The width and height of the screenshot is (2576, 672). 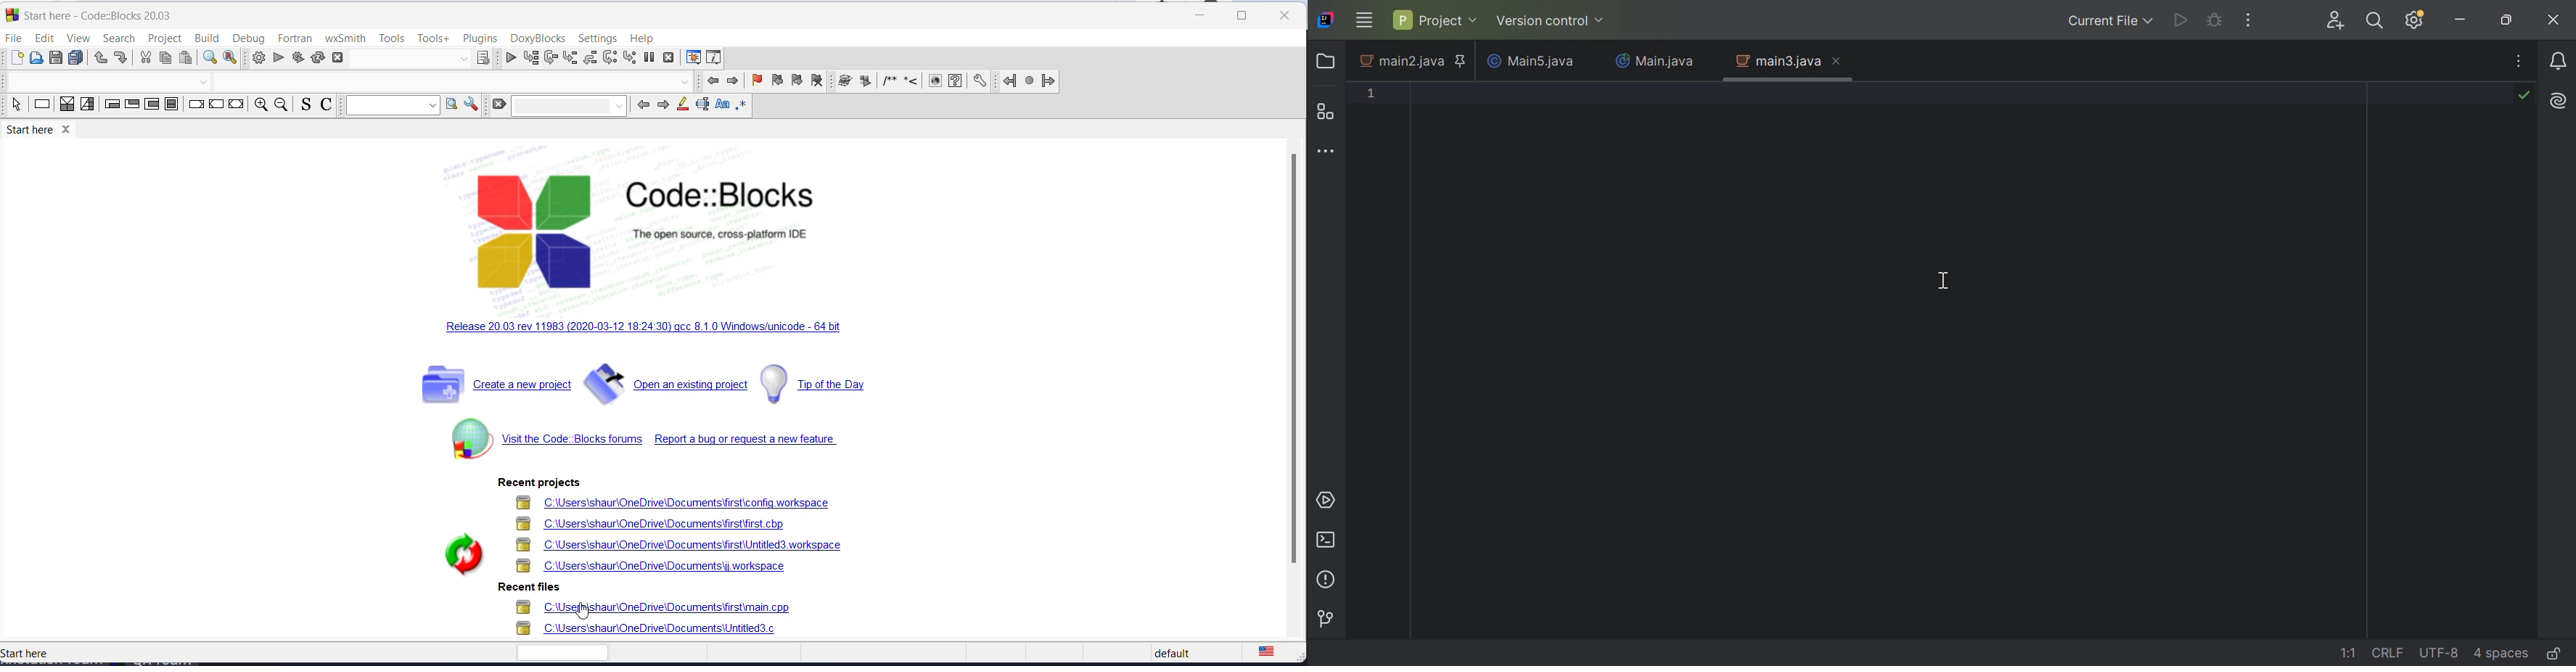 I want to click on NEXT LINE, so click(x=549, y=59).